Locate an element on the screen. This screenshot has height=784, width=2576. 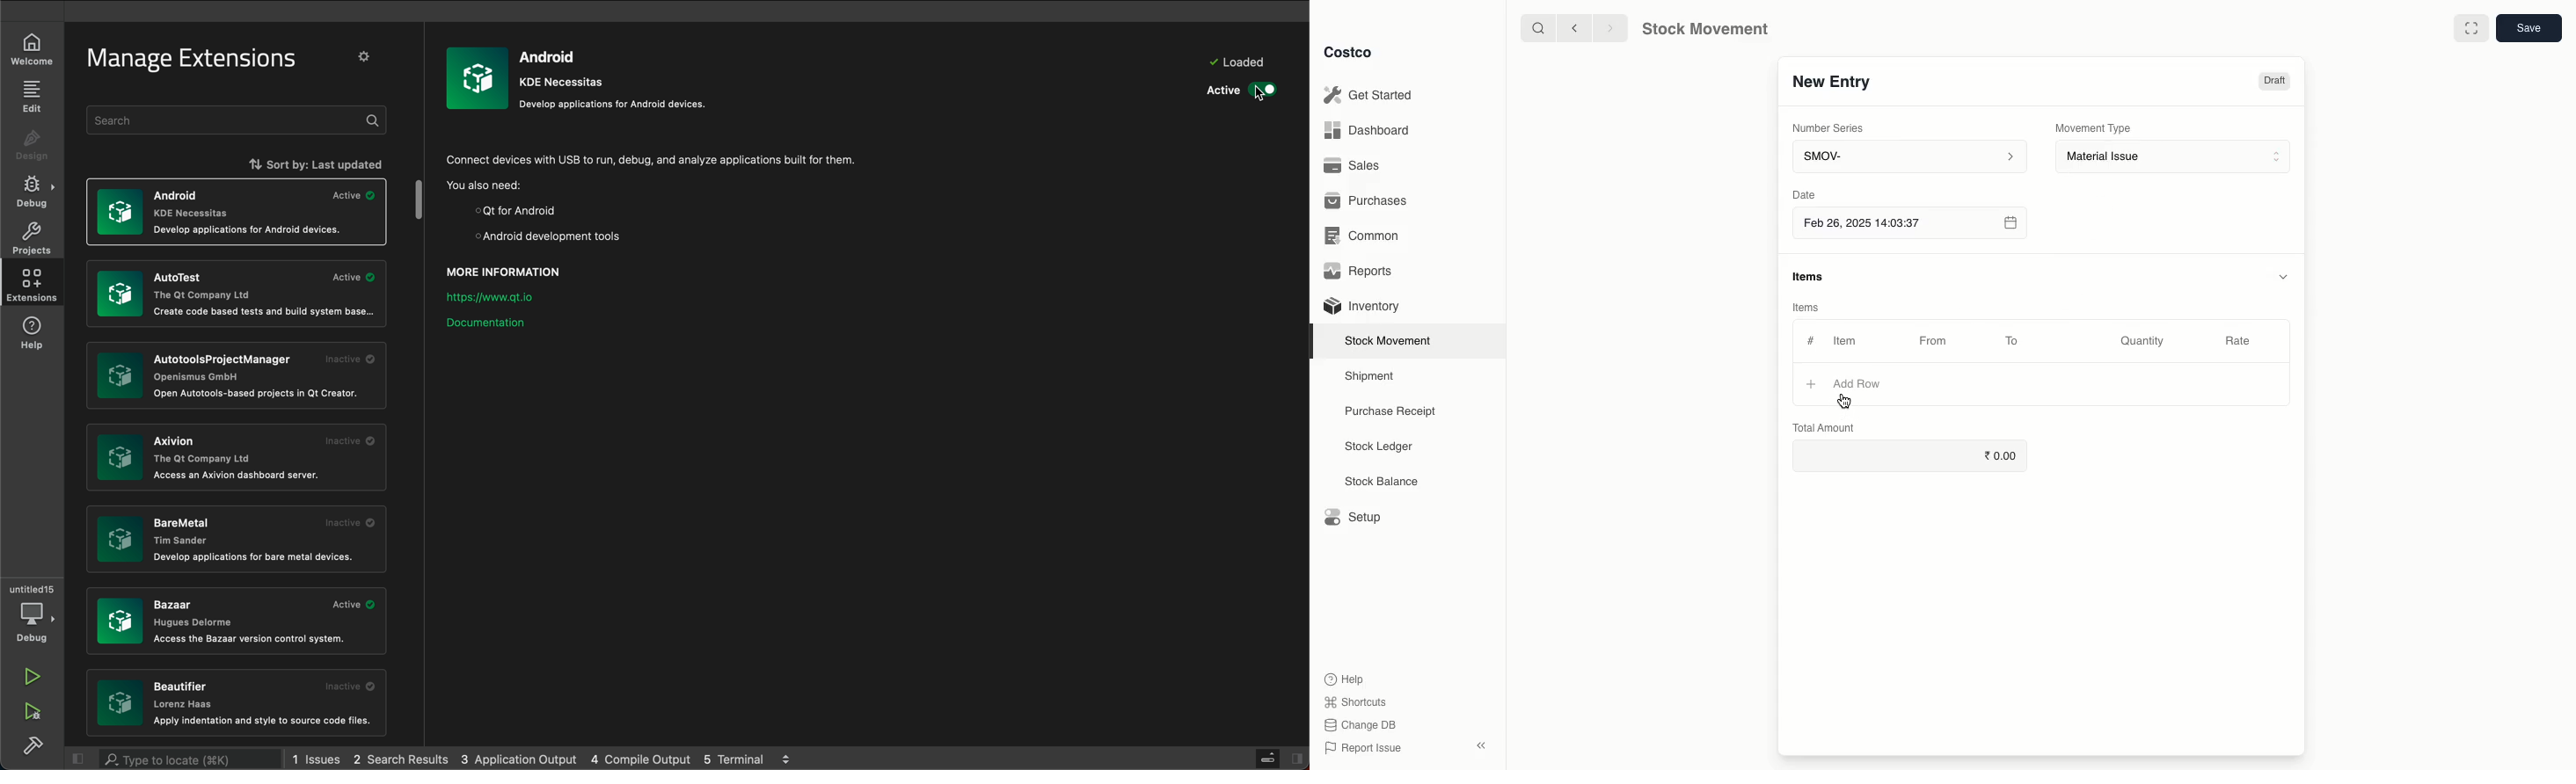
Full width toggle is located at coordinates (2472, 28).